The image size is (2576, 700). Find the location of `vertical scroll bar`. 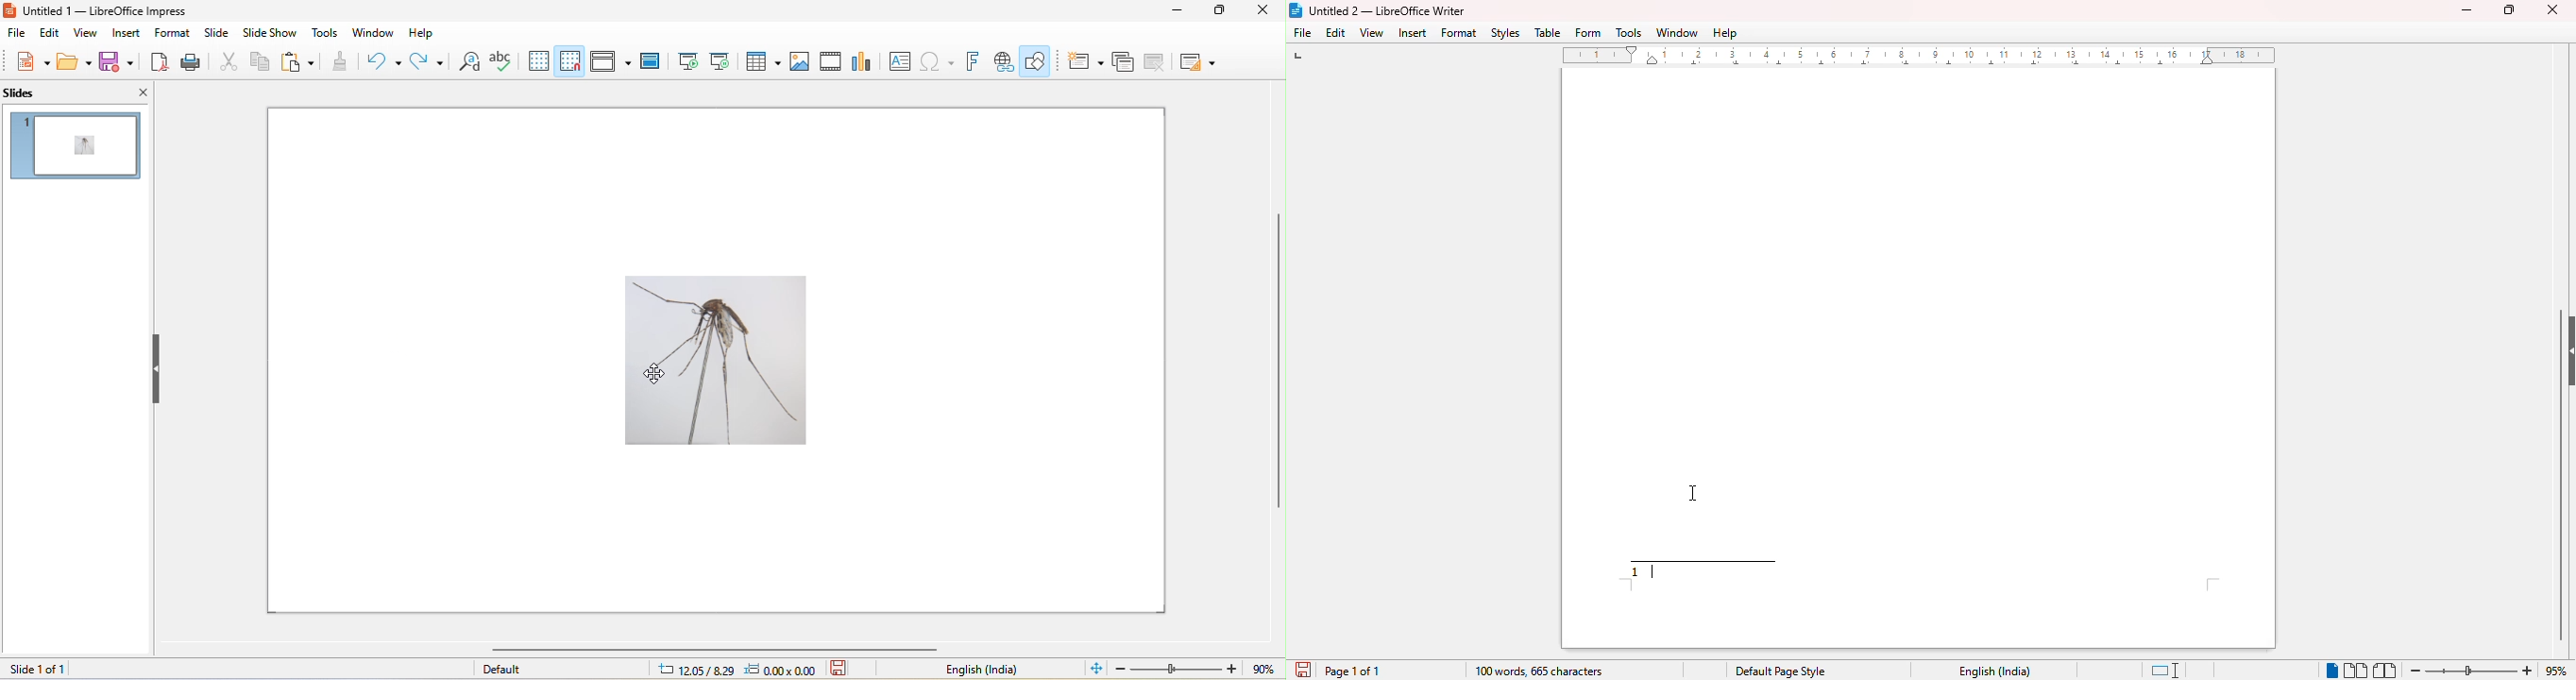

vertical scroll bar is located at coordinates (2562, 472).